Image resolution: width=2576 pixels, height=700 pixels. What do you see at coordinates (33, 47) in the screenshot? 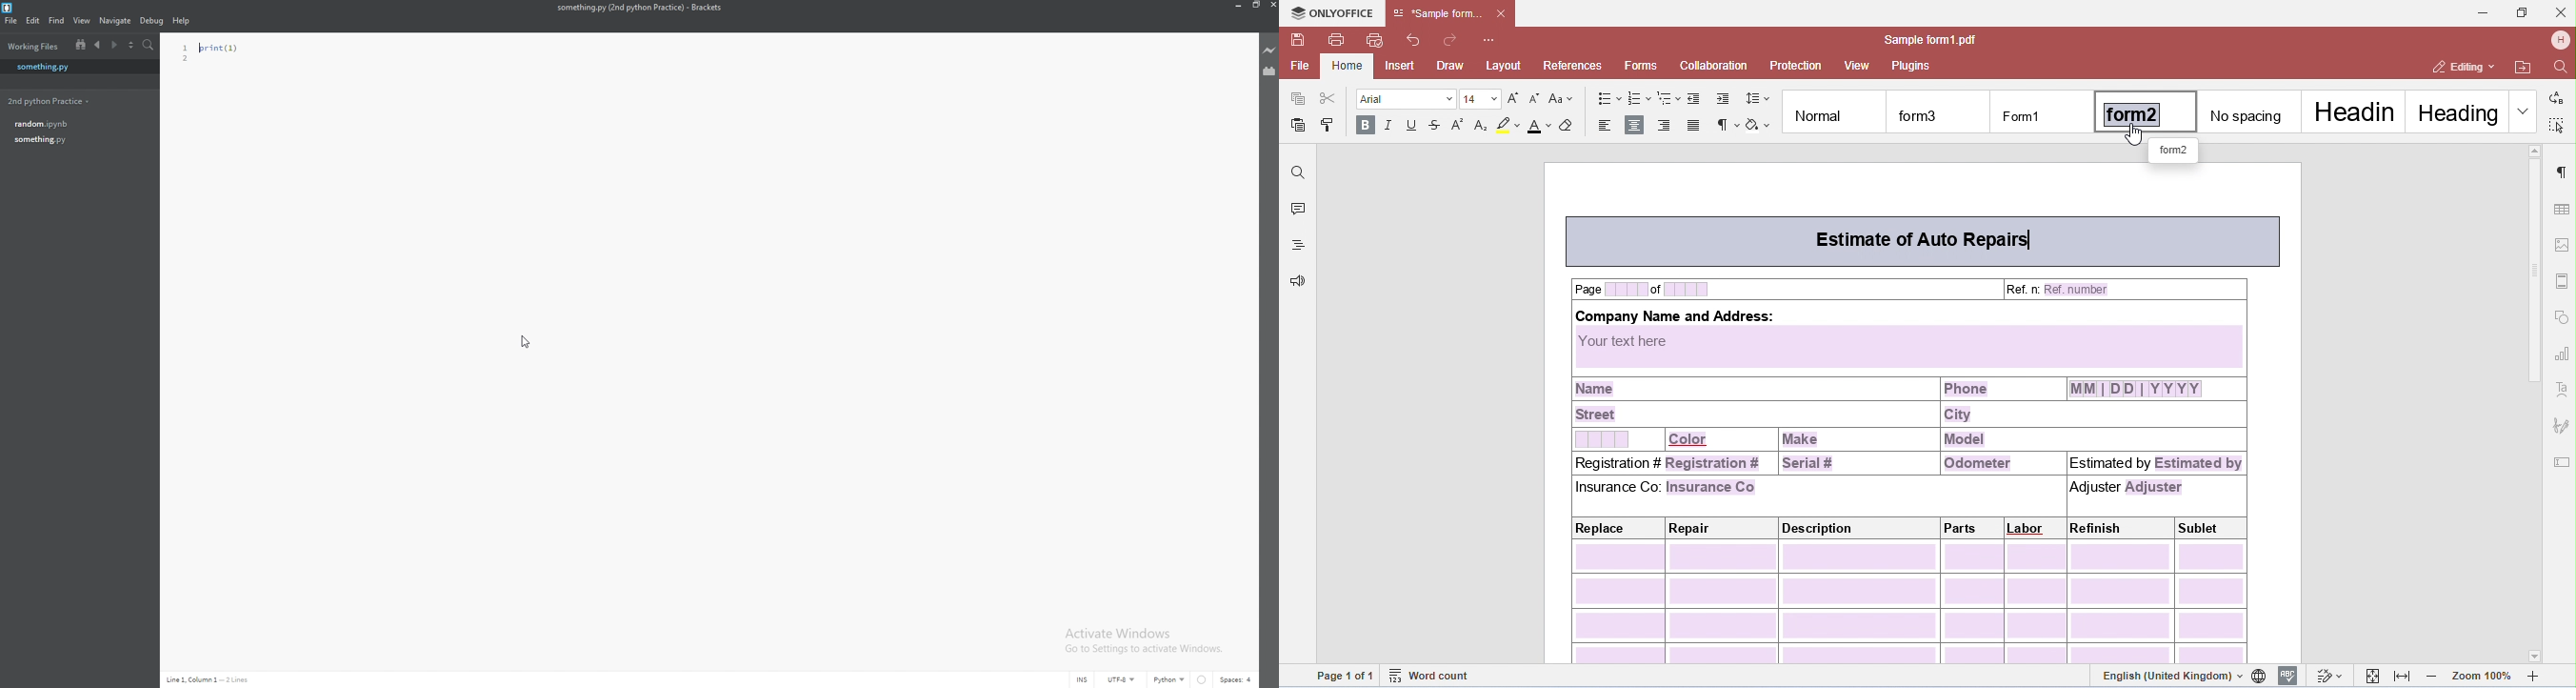
I see `working files` at bounding box center [33, 47].